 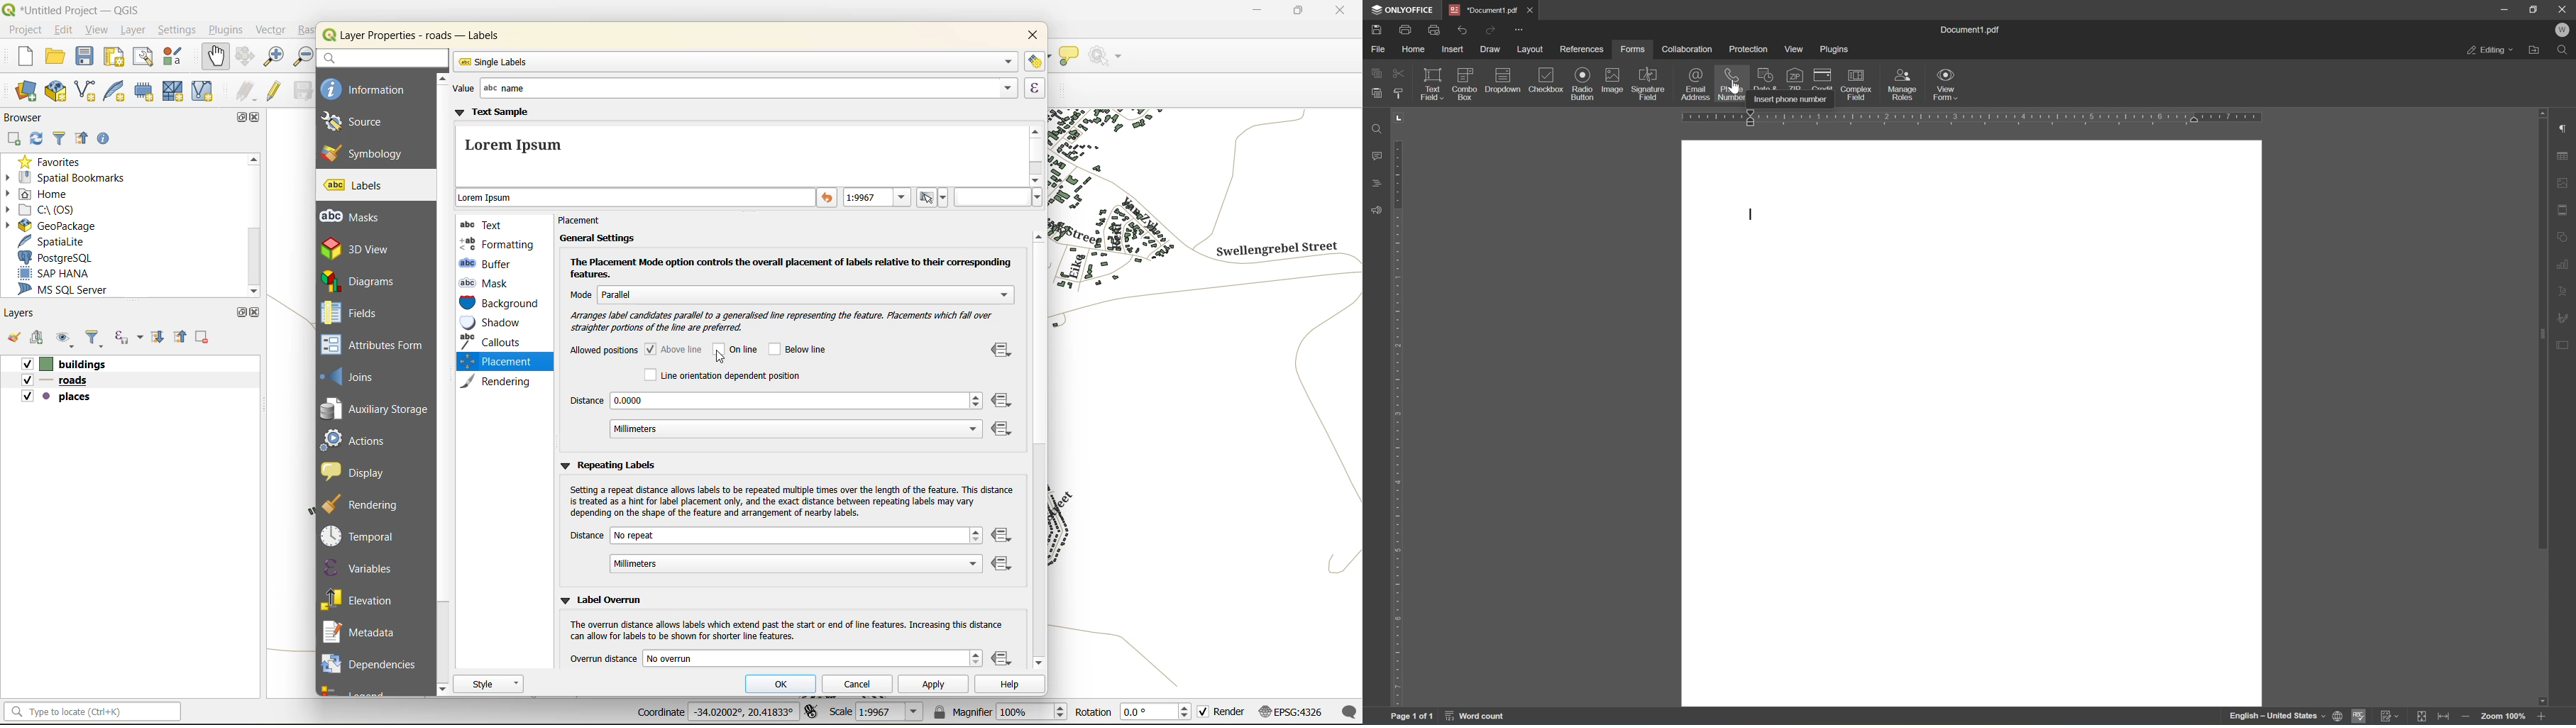 What do you see at coordinates (1752, 215) in the screenshot?
I see `typing cursor` at bounding box center [1752, 215].